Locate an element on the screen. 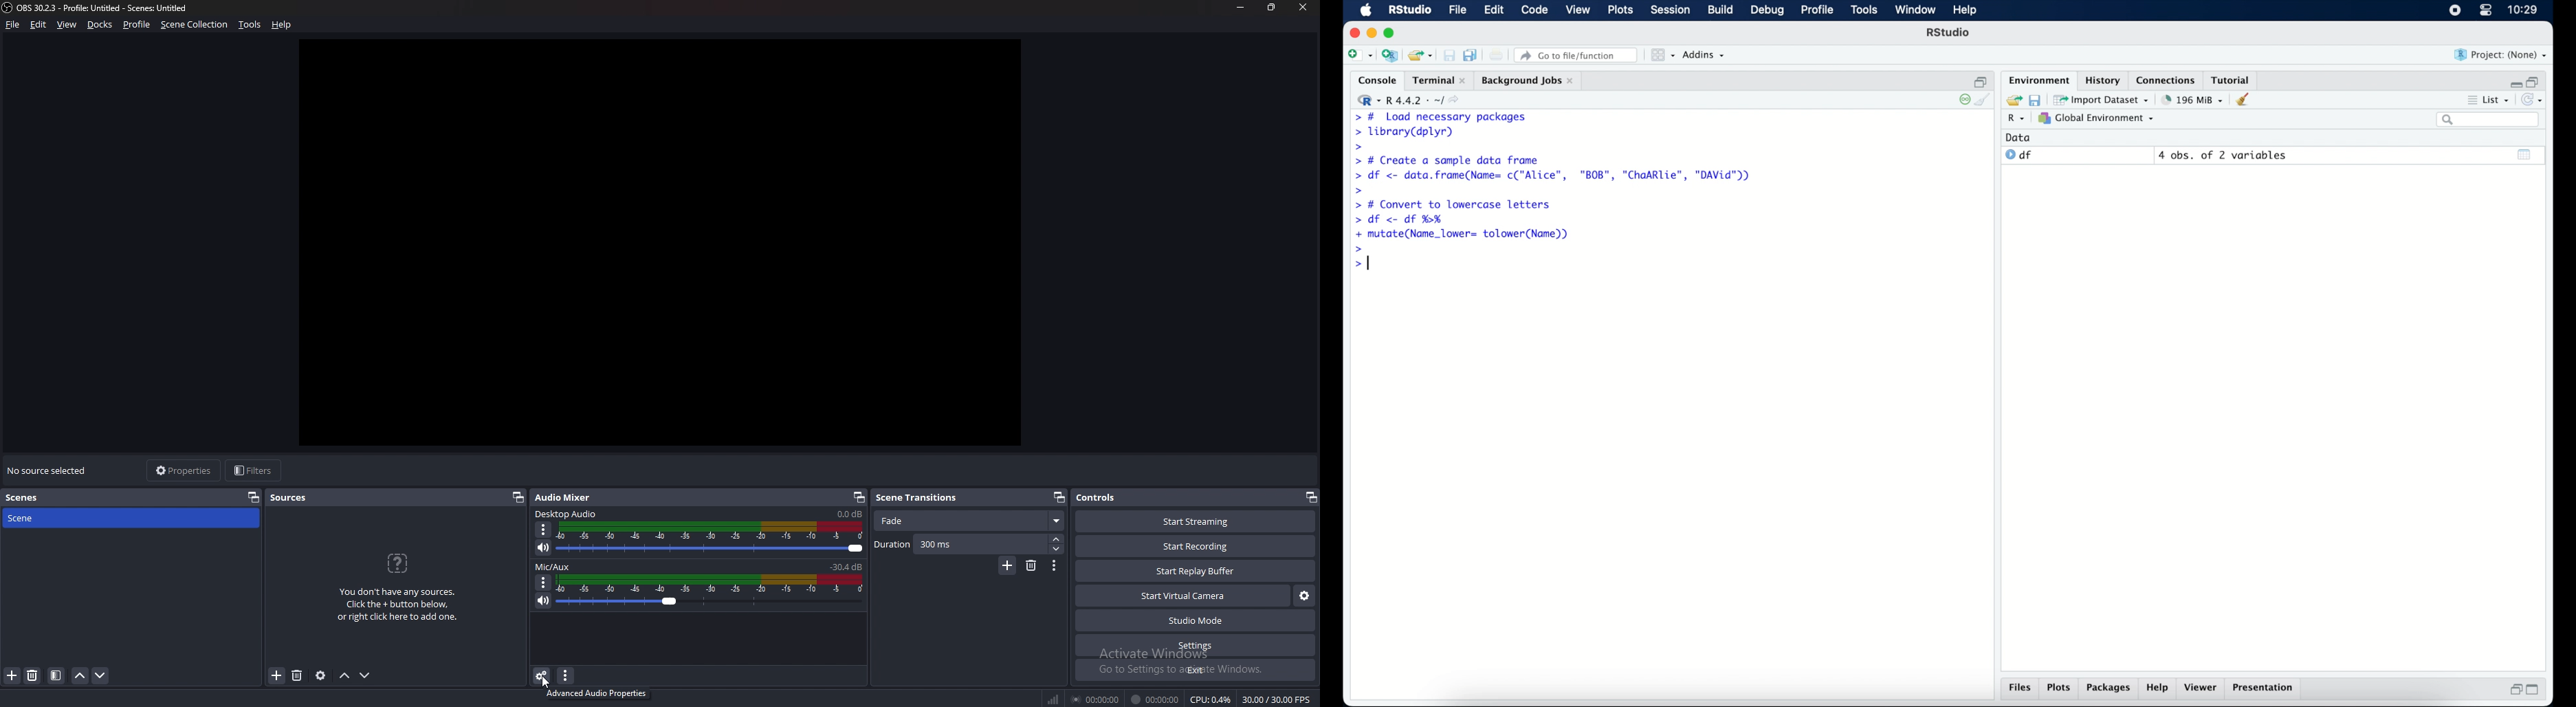  minimize is located at coordinates (1372, 33).